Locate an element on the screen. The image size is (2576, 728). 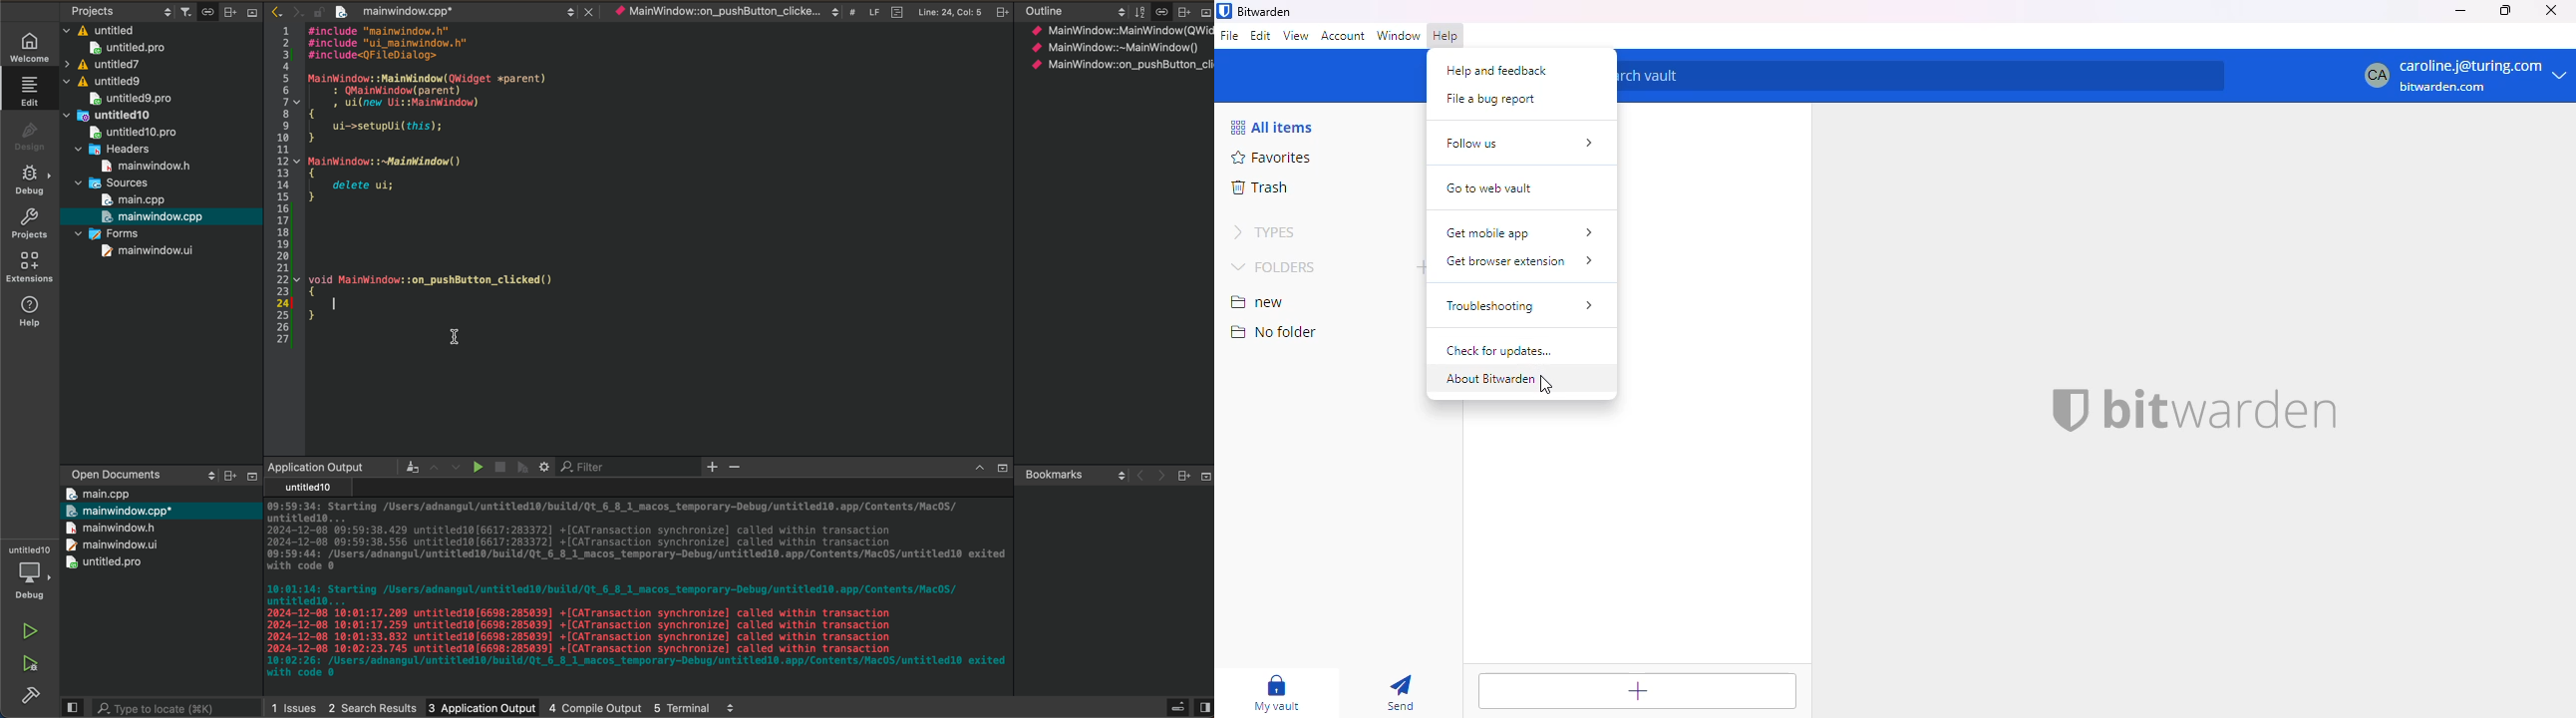
run and debug is located at coordinates (29, 668).